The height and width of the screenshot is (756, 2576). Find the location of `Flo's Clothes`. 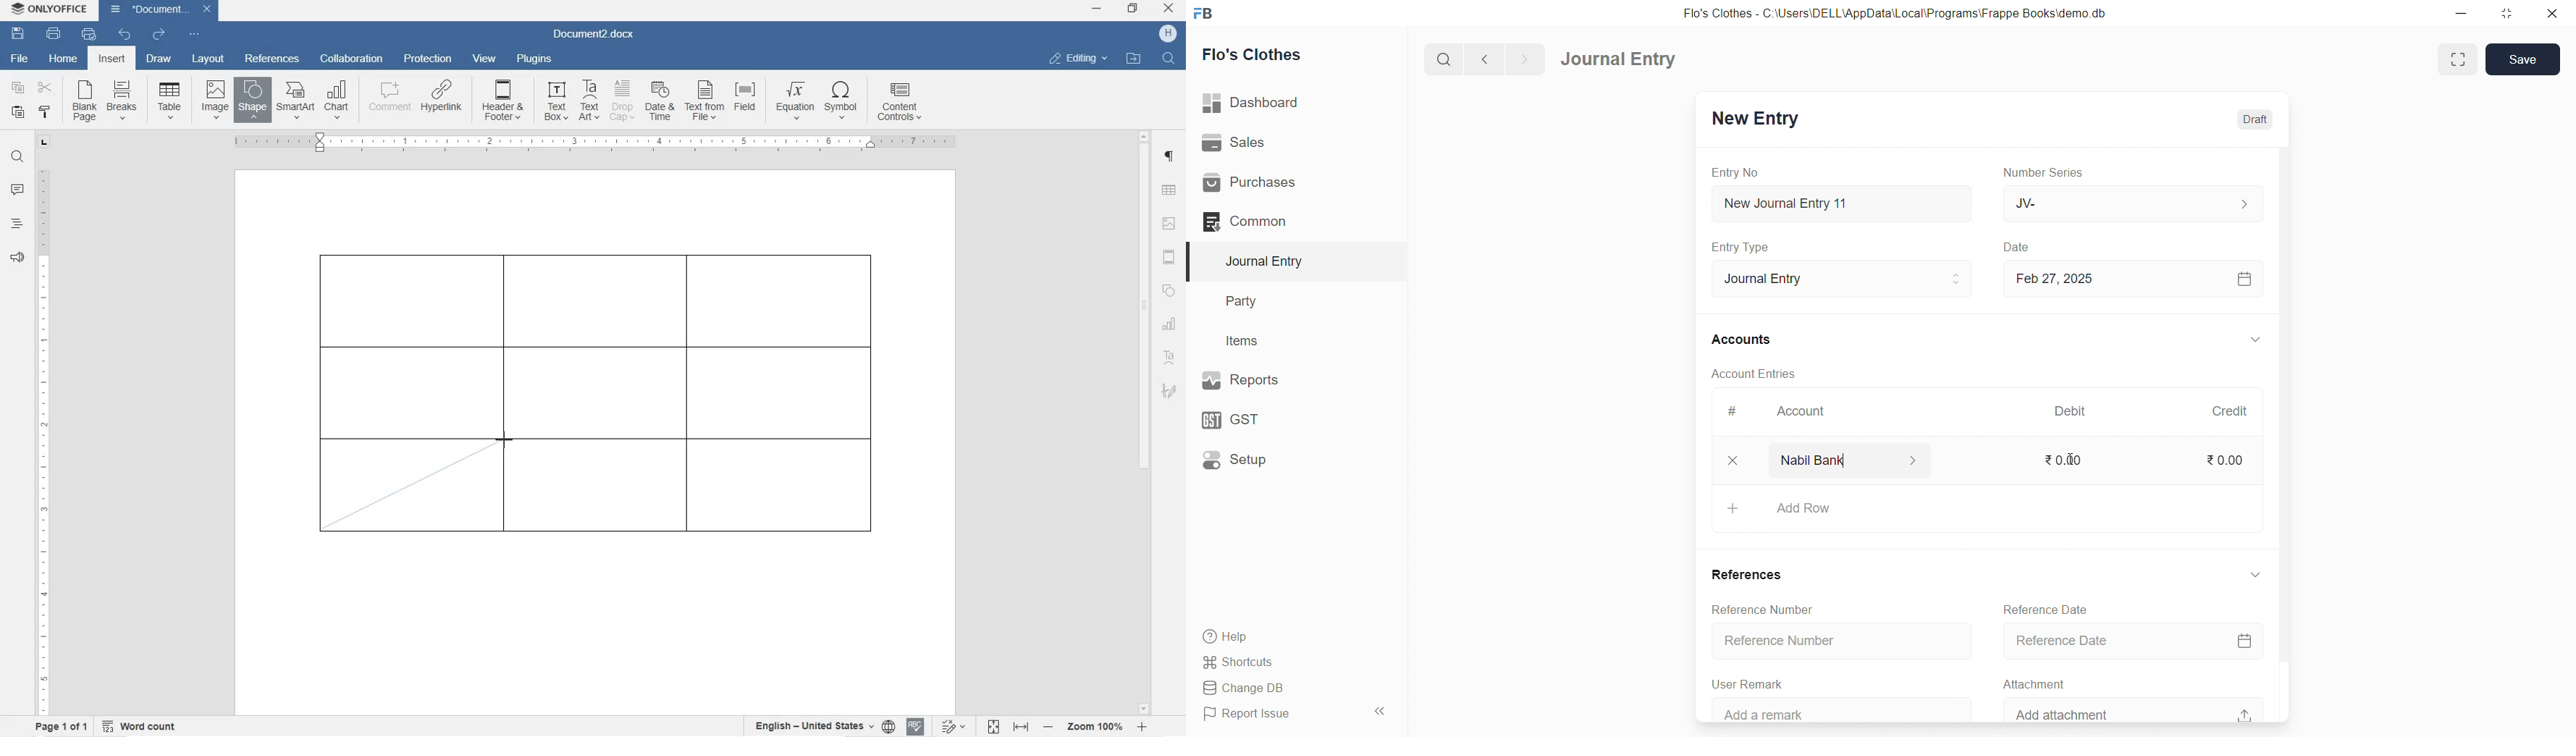

Flo's Clothes is located at coordinates (1260, 54).